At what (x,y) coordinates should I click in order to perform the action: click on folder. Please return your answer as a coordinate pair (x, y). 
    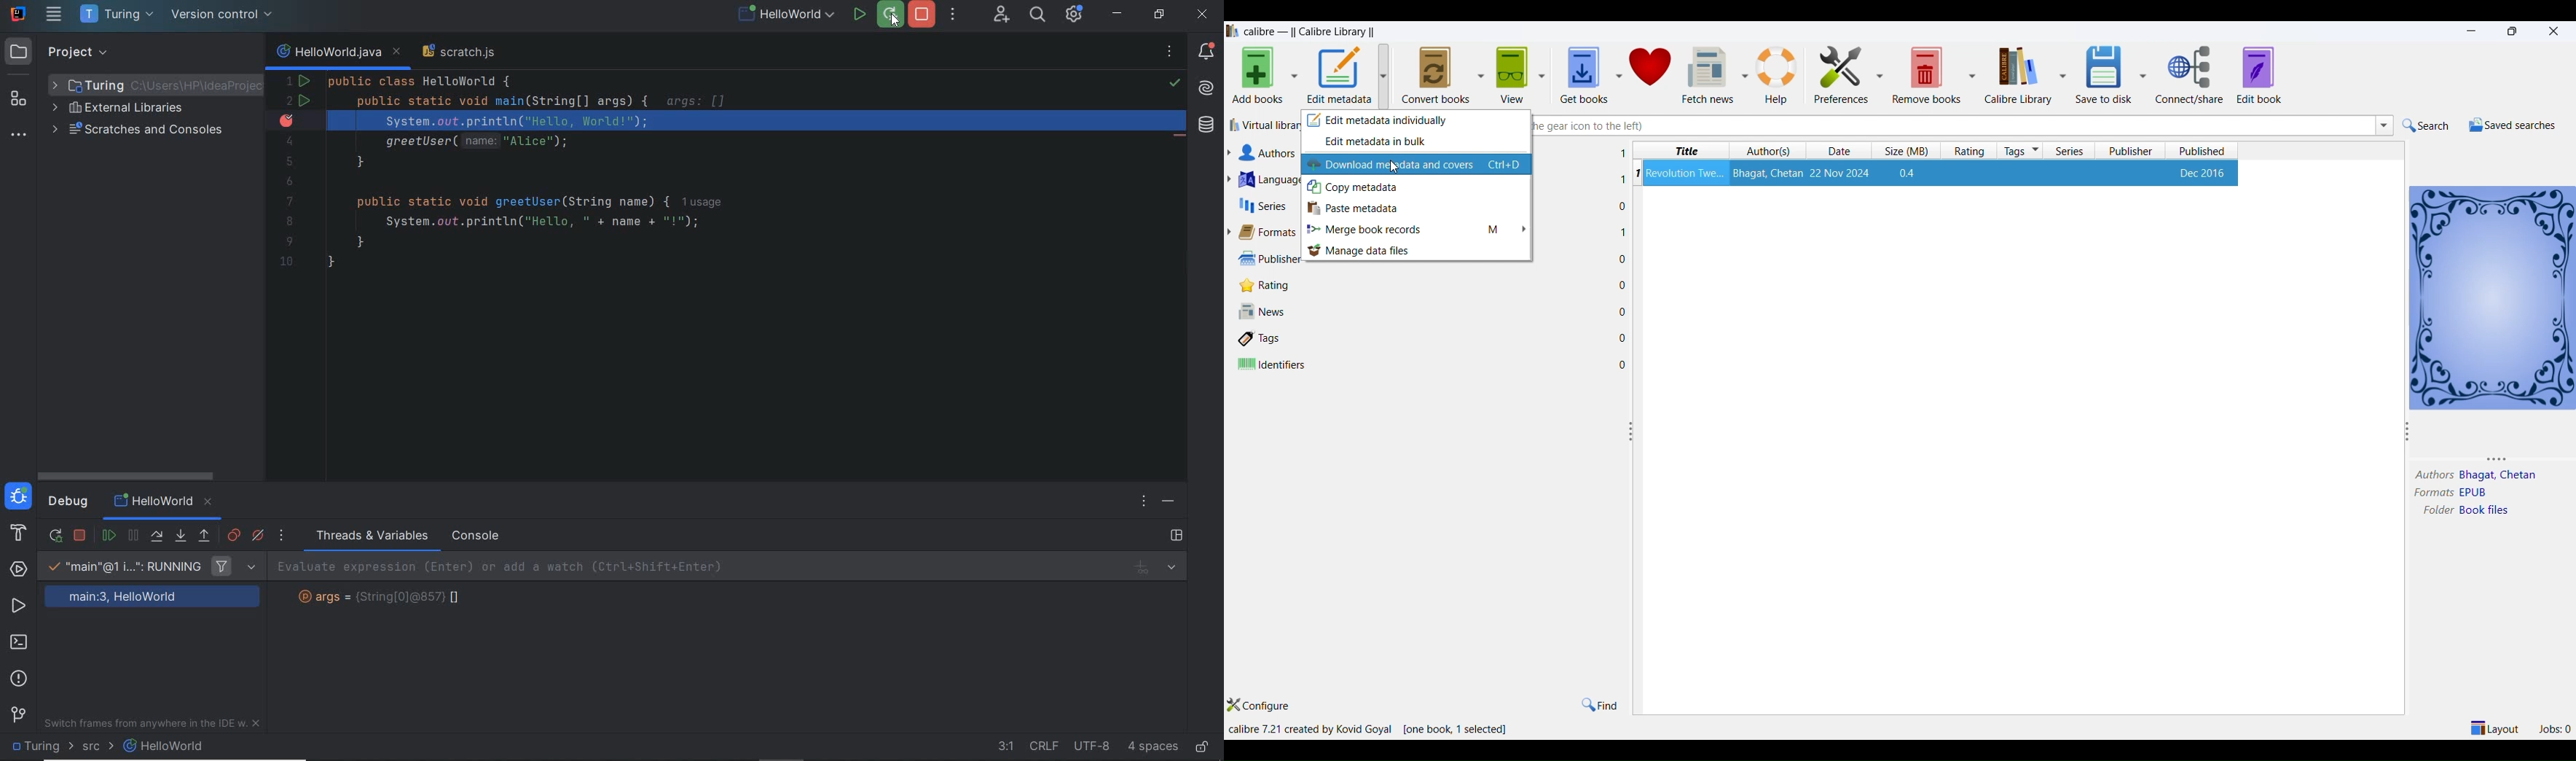
    Looking at the image, I should click on (2436, 511).